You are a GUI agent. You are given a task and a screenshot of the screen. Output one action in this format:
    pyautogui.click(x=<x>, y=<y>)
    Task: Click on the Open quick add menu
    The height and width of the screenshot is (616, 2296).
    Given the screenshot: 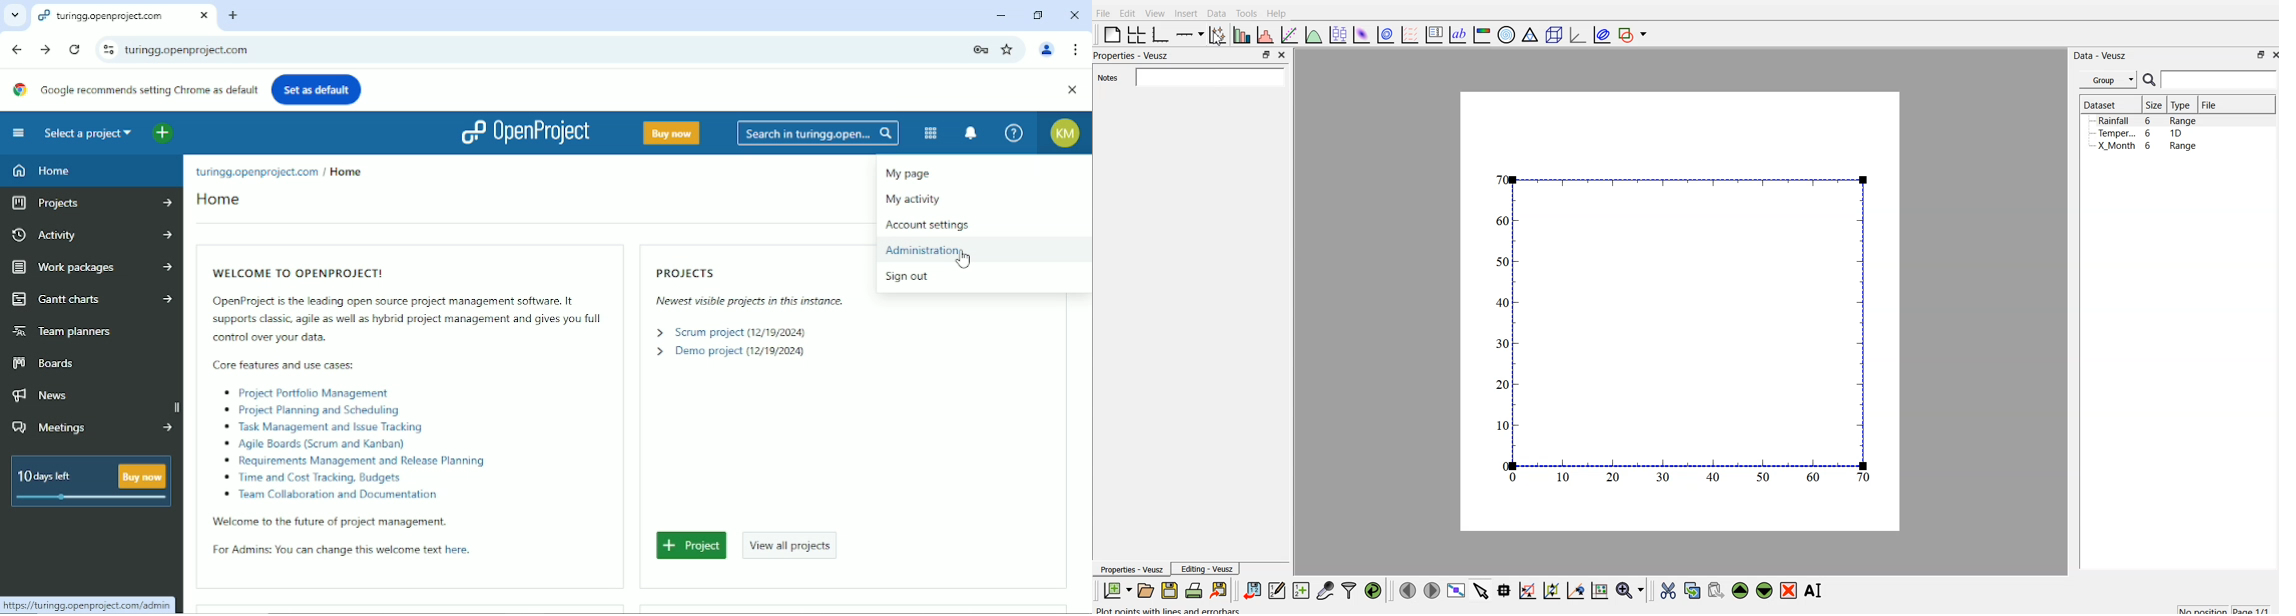 What is the action you would take?
    pyautogui.click(x=162, y=134)
    